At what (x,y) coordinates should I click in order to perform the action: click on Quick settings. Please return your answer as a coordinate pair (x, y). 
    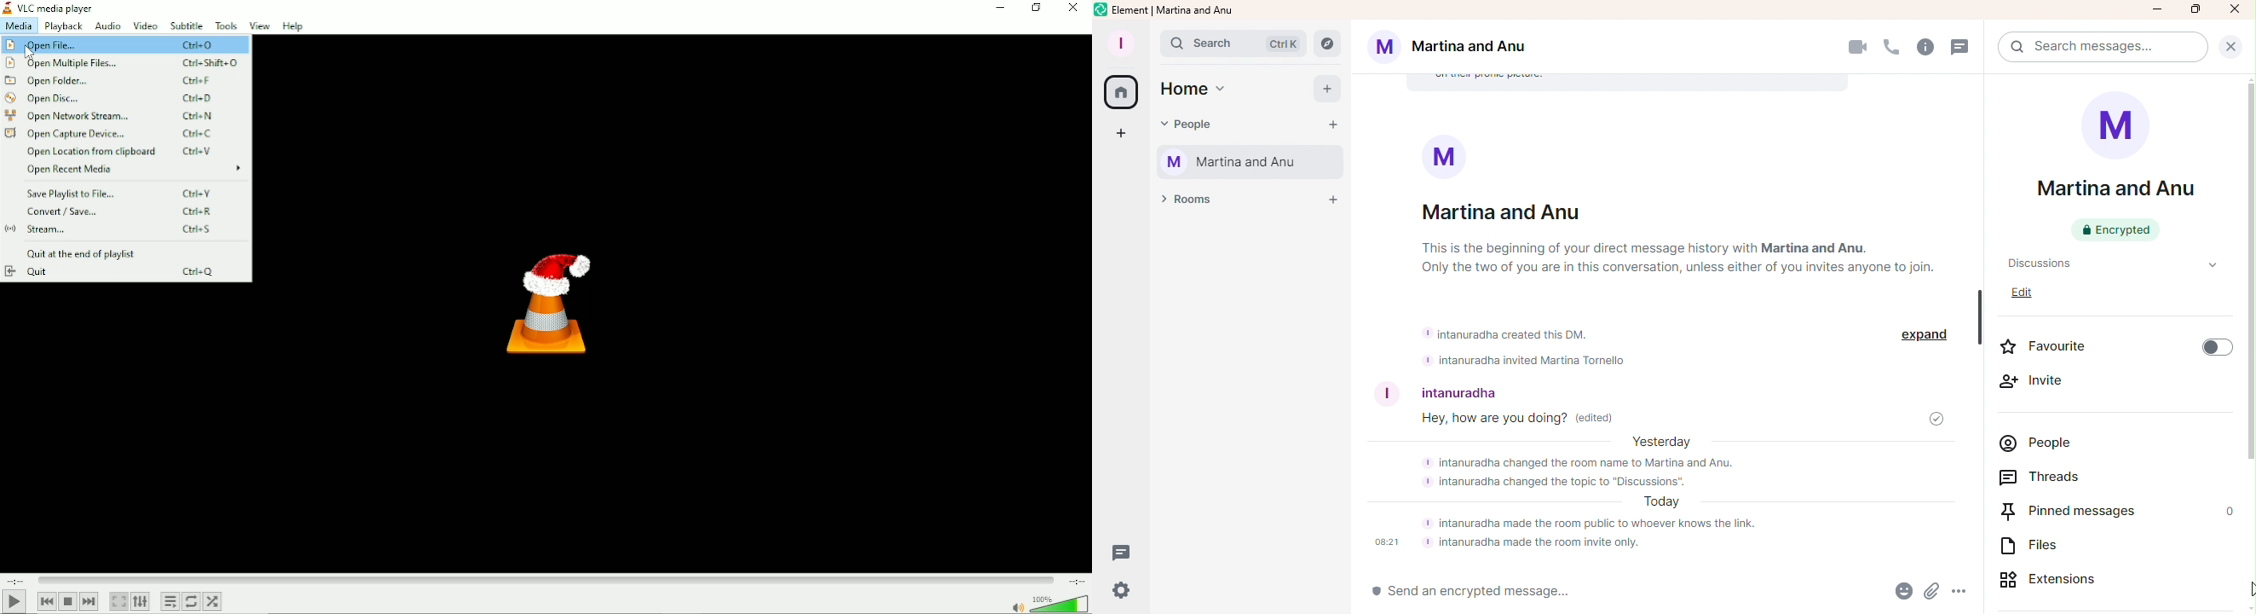
    Looking at the image, I should click on (1120, 595).